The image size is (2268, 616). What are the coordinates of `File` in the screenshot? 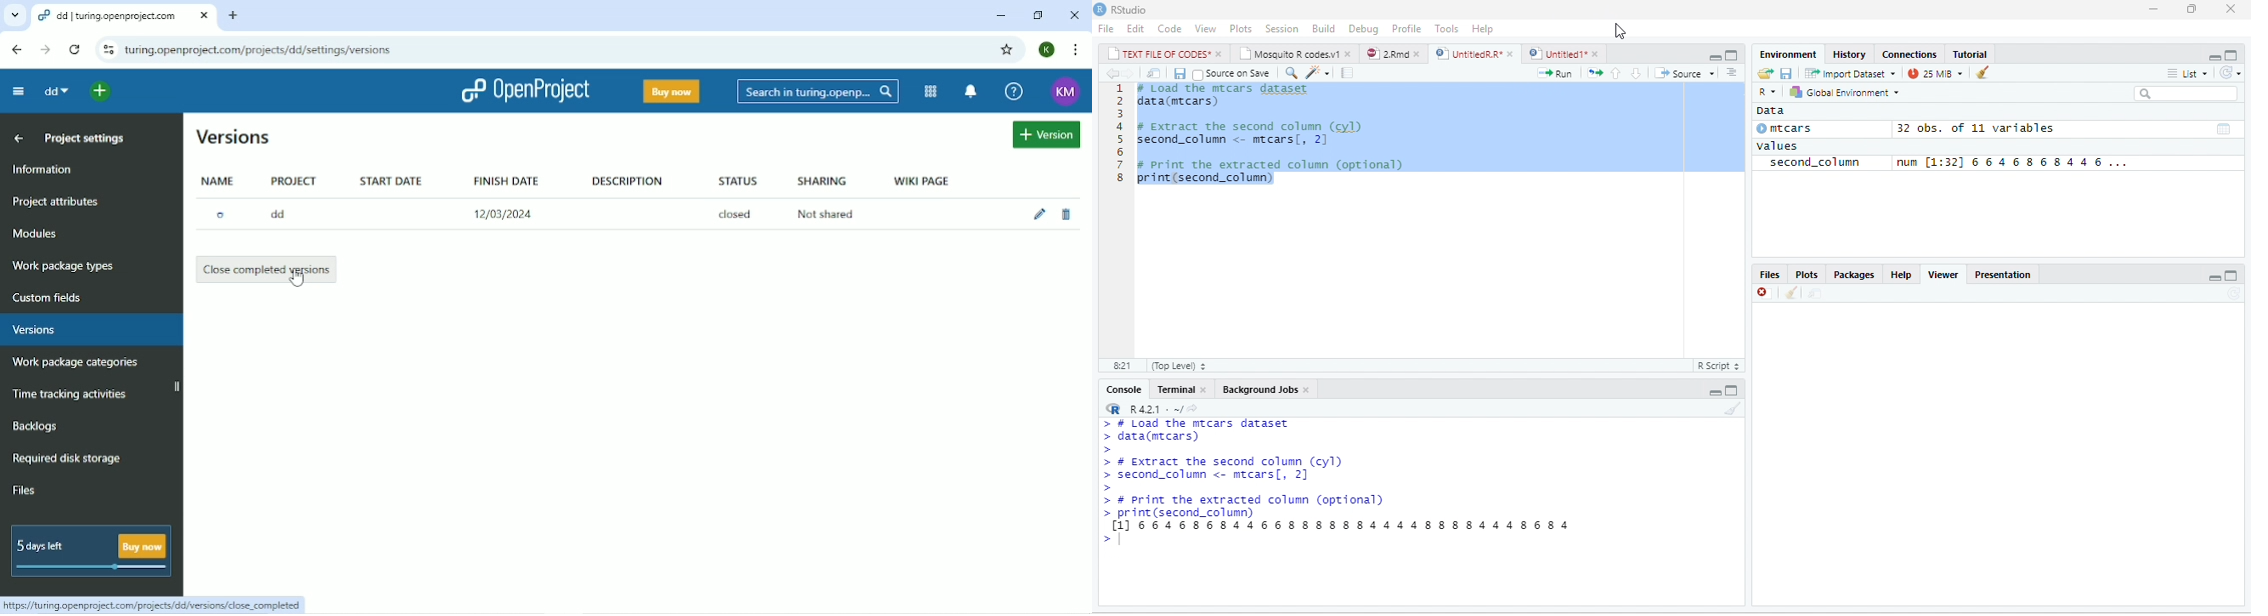 It's located at (1105, 28).